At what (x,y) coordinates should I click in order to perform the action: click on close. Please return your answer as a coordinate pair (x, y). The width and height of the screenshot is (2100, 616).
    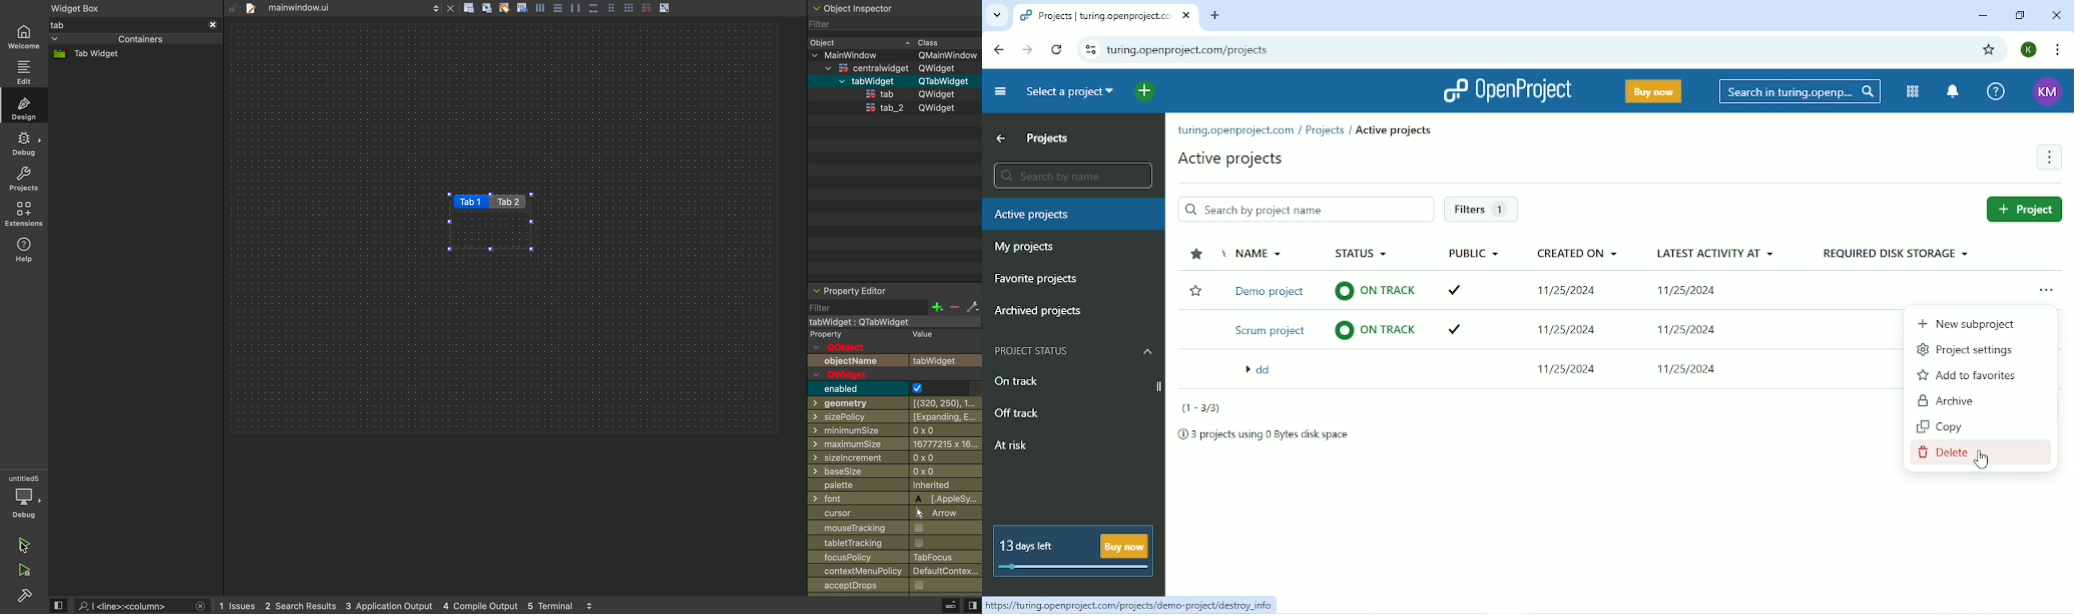
    Looking at the image, I should click on (200, 607).